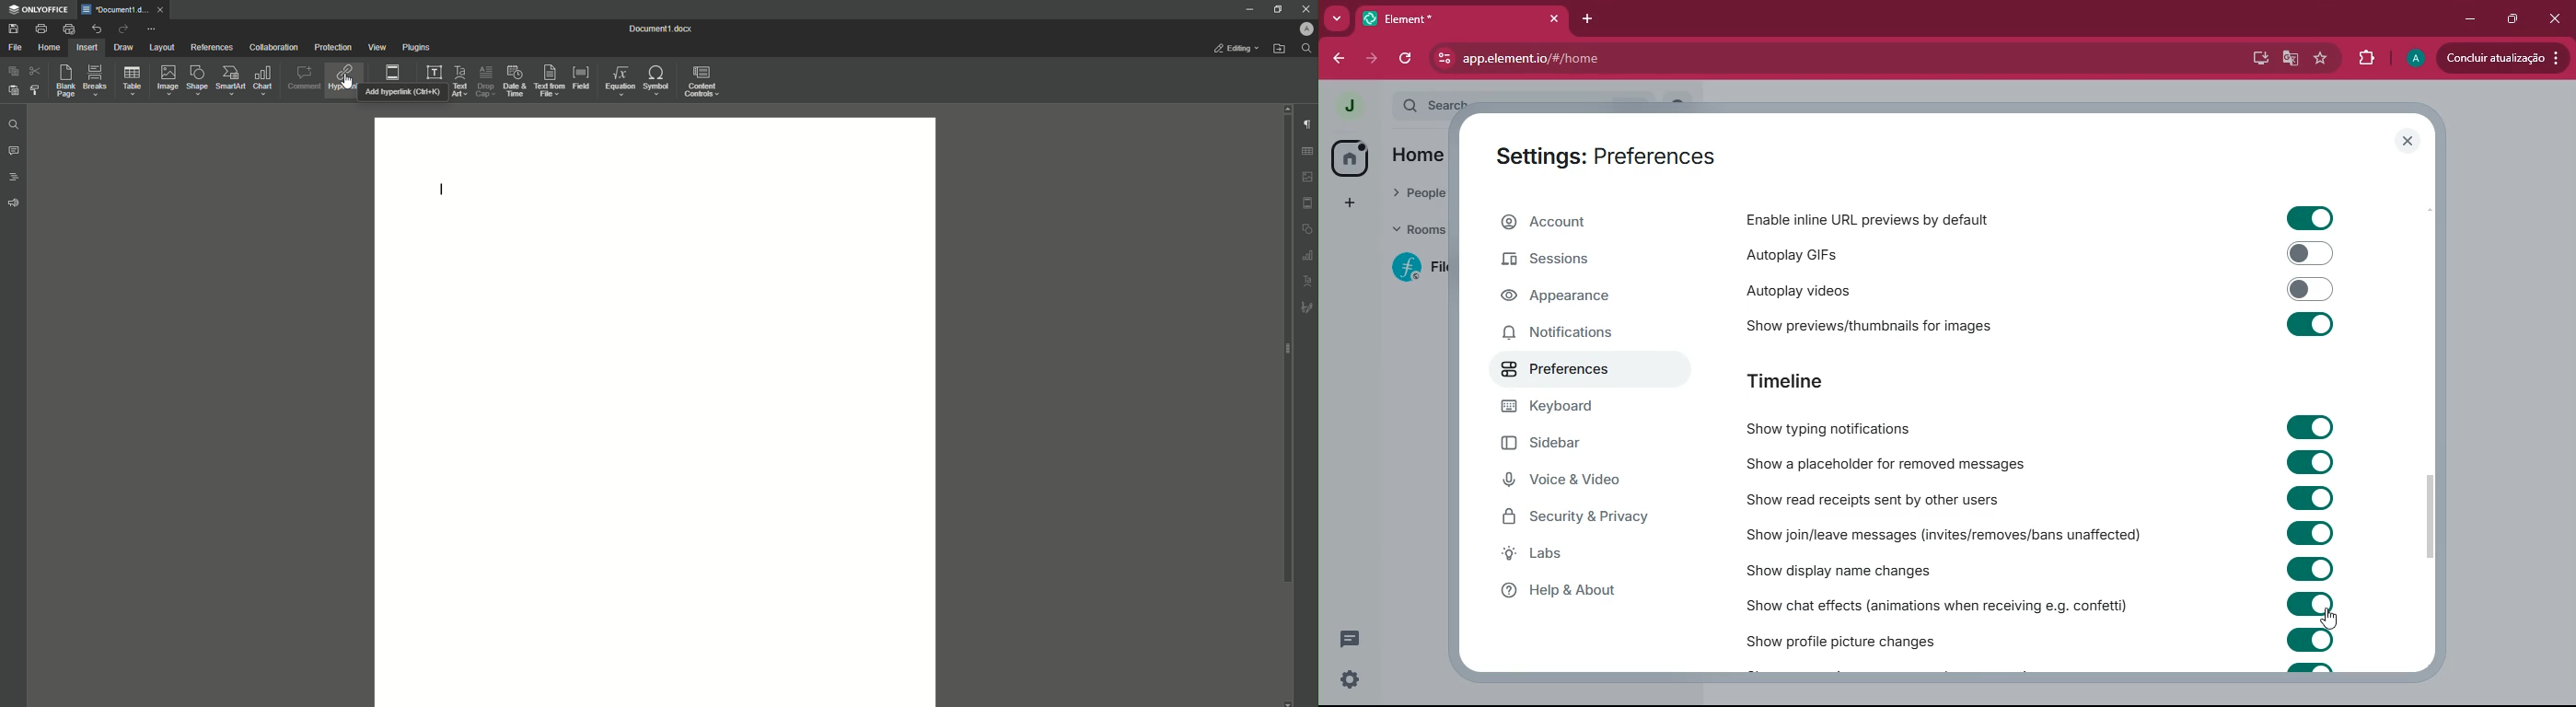  I want to click on help & about, so click(1584, 588).